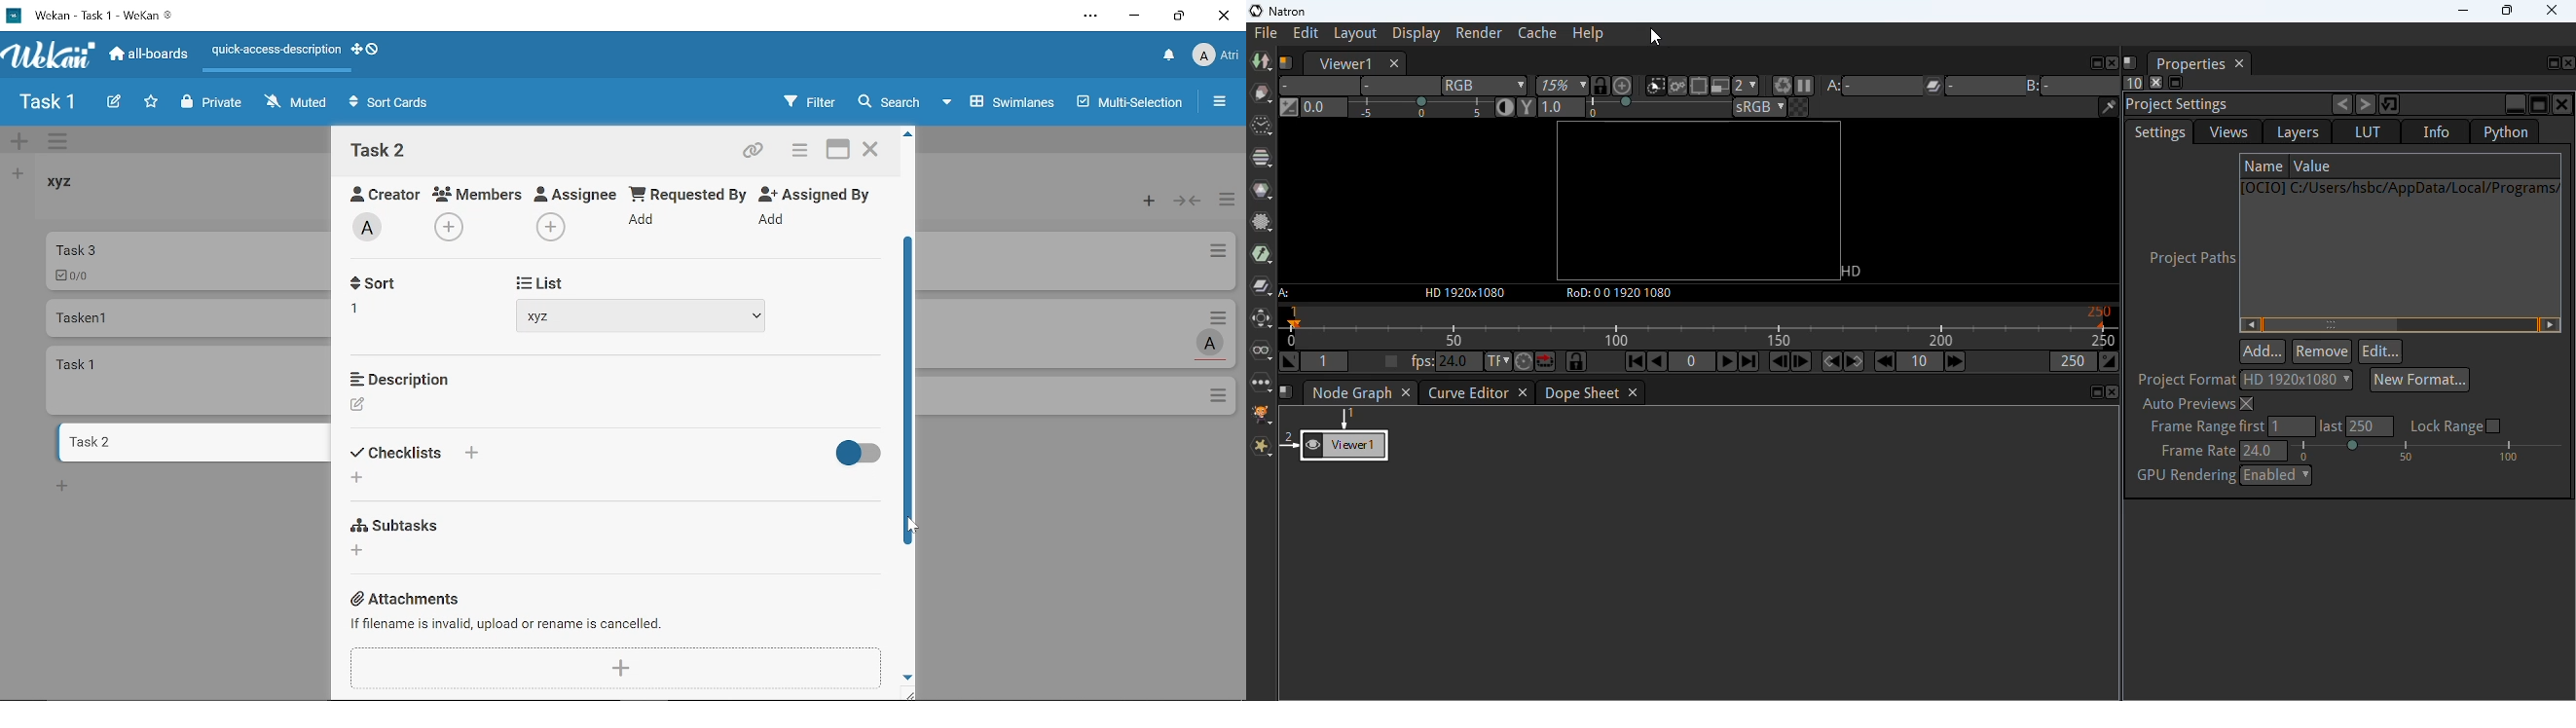 This screenshot has width=2576, height=728. What do you see at coordinates (212, 103) in the screenshot?
I see `Private` at bounding box center [212, 103].